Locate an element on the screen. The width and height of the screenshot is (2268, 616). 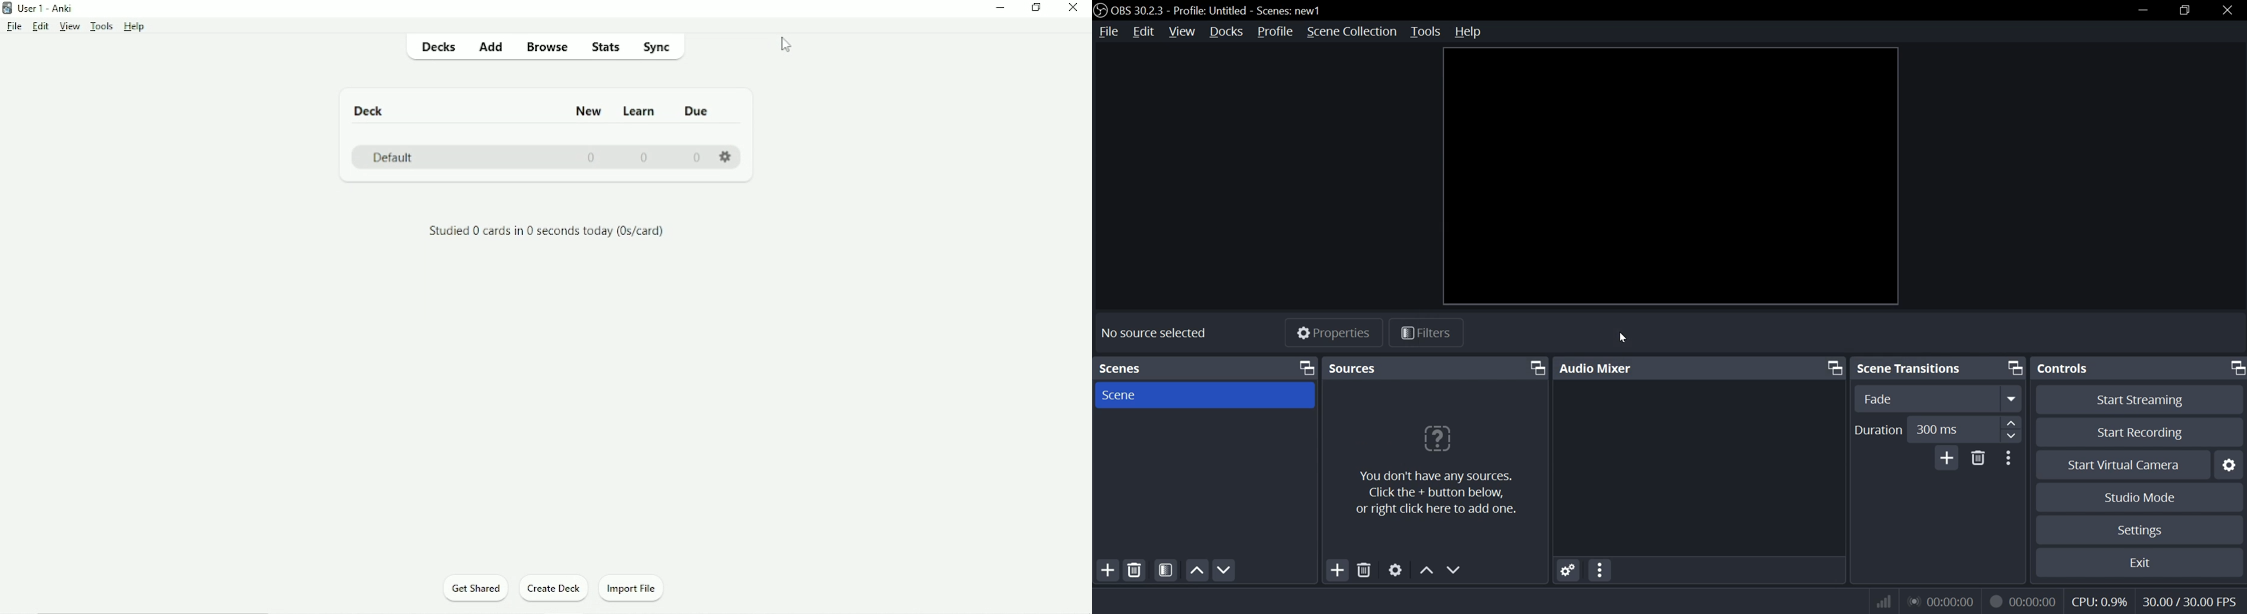
wifi is located at coordinates (1878, 601).